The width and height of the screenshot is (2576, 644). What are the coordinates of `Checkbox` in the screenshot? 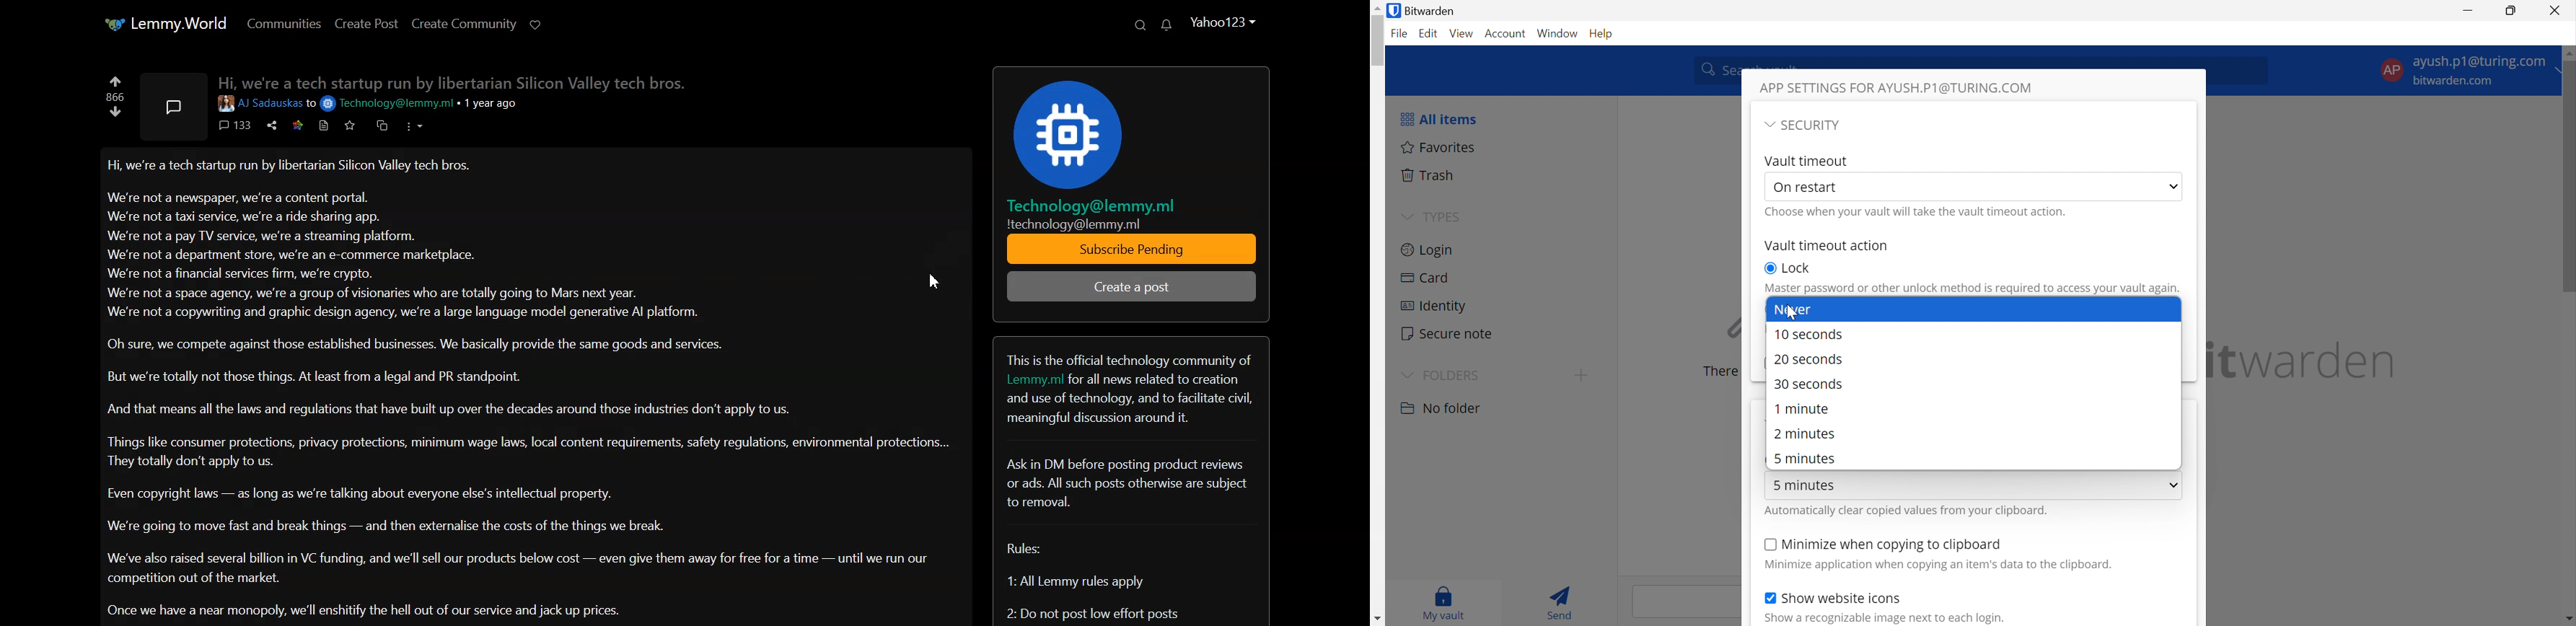 It's located at (1768, 598).